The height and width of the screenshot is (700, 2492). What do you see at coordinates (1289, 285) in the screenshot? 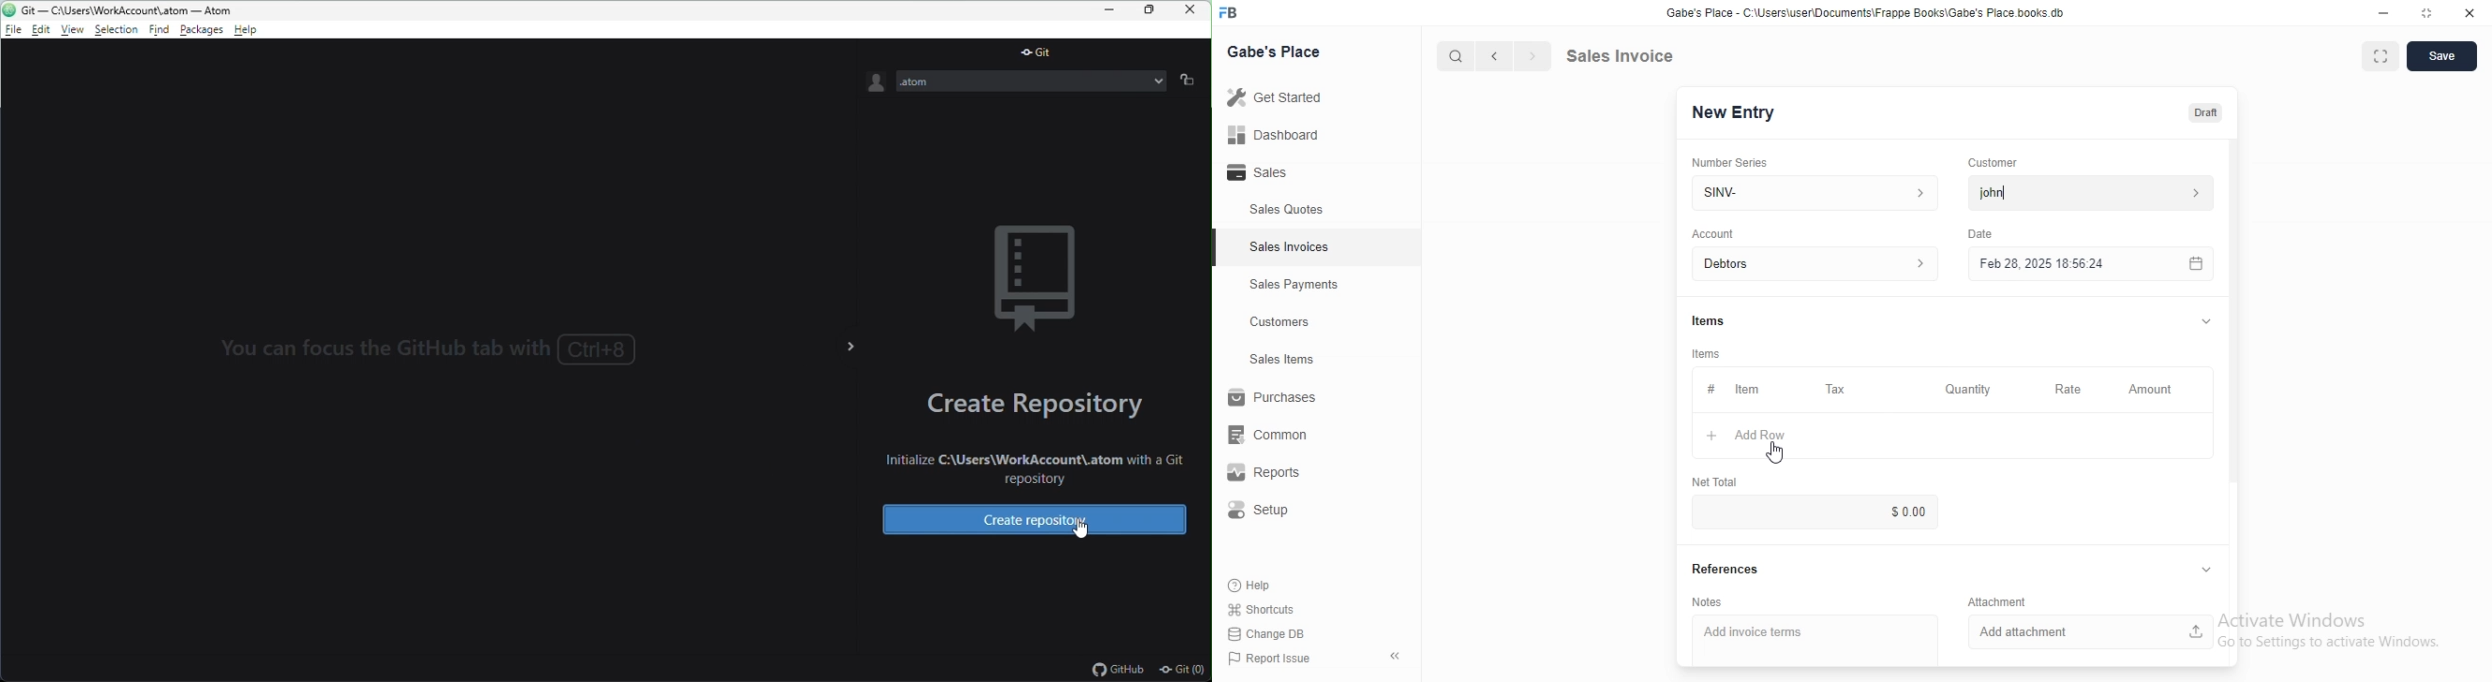
I see `Sales Payments` at bounding box center [1289, 285].